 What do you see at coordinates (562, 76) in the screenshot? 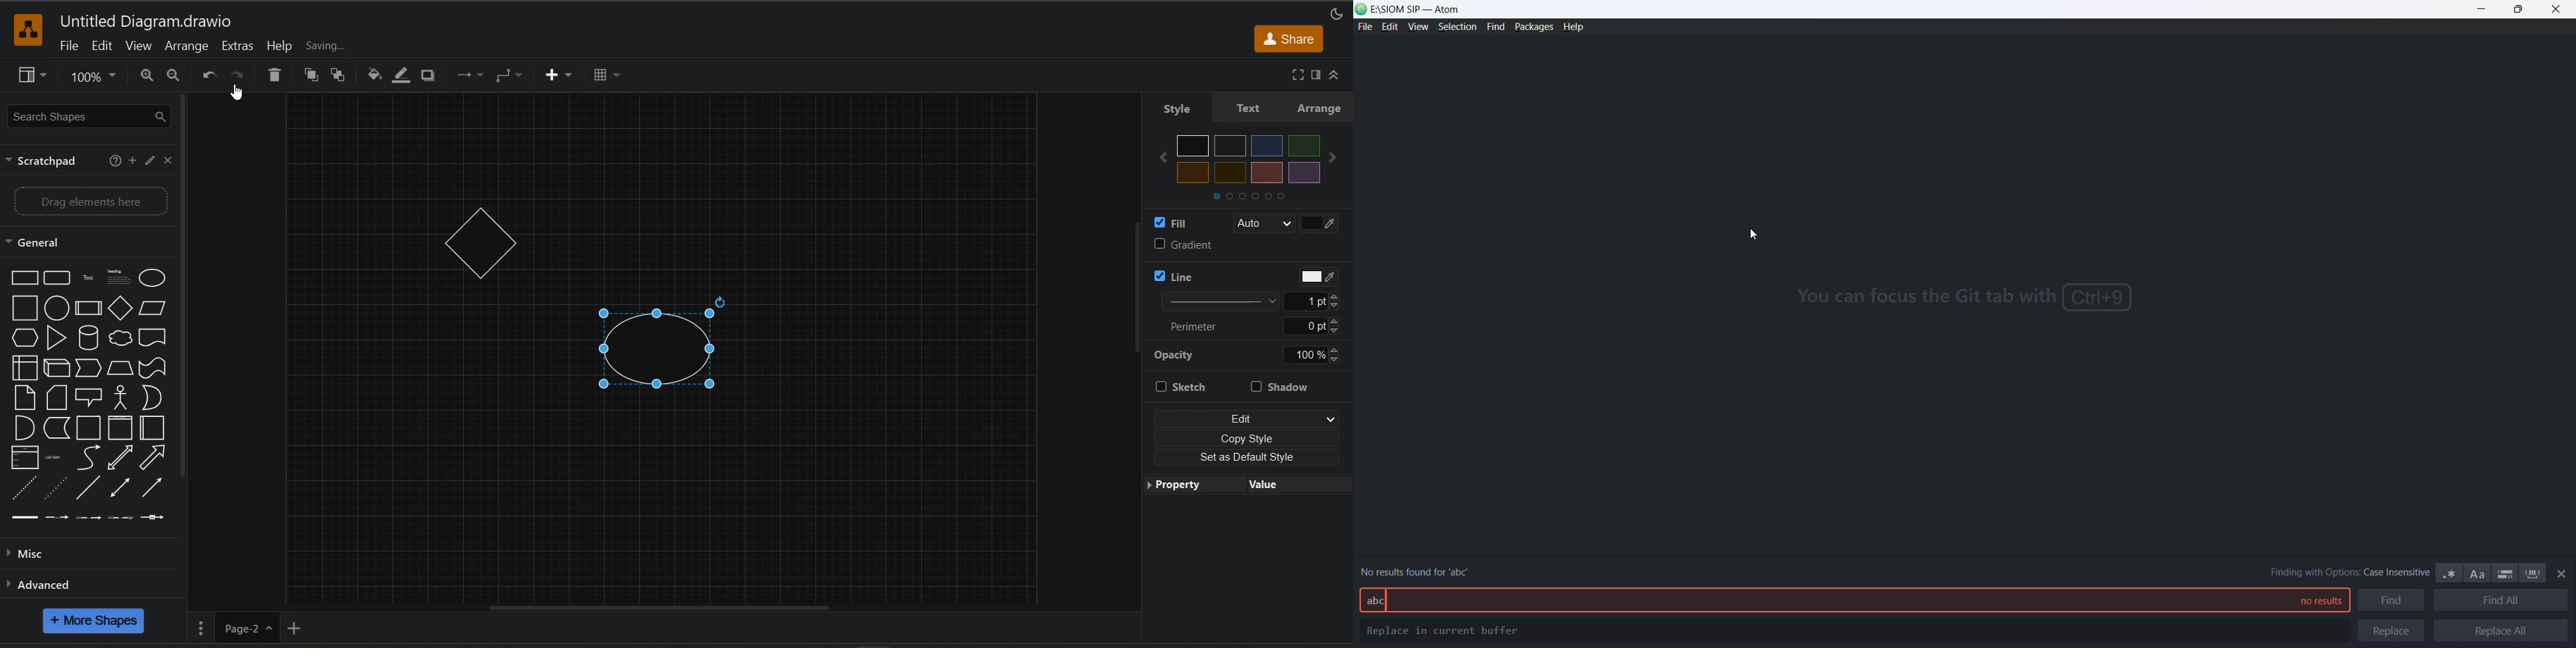
I see `insert` at bounding box center [562, 76].